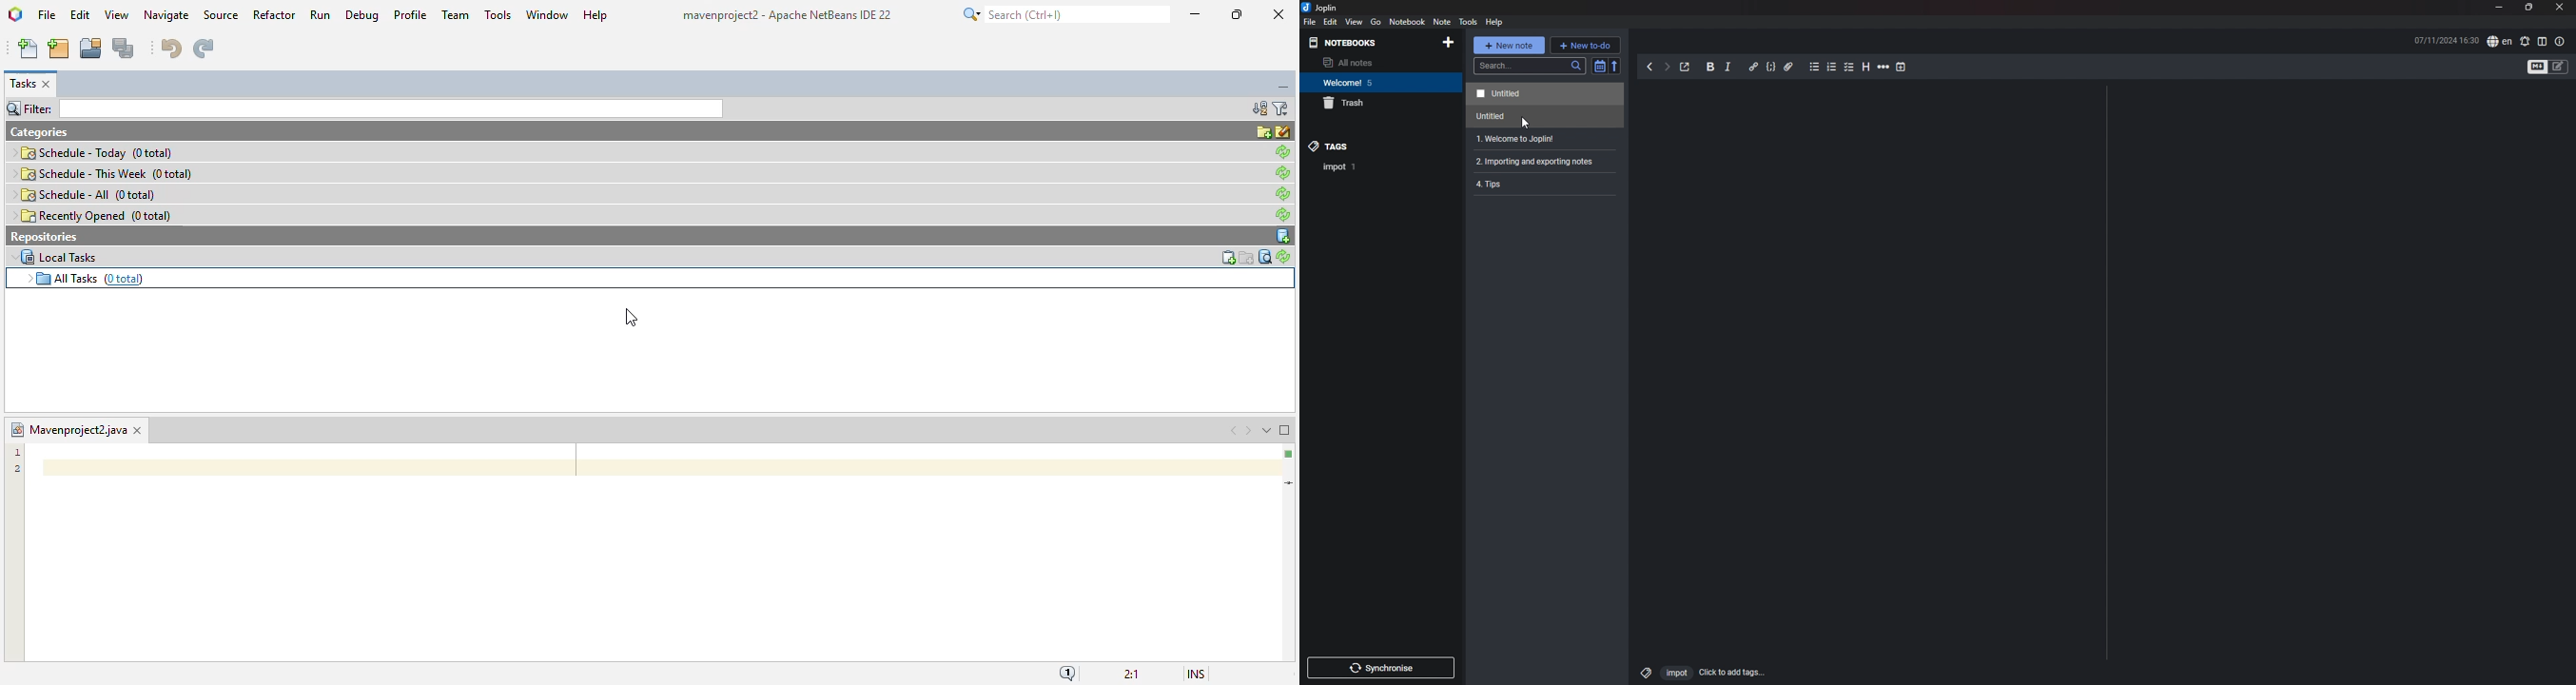 This screenshot has height=700, width=2576. What do you see at coordinates (2528, 8) in the screenshot?
I see `resize` at bounding box center [2528, 8].